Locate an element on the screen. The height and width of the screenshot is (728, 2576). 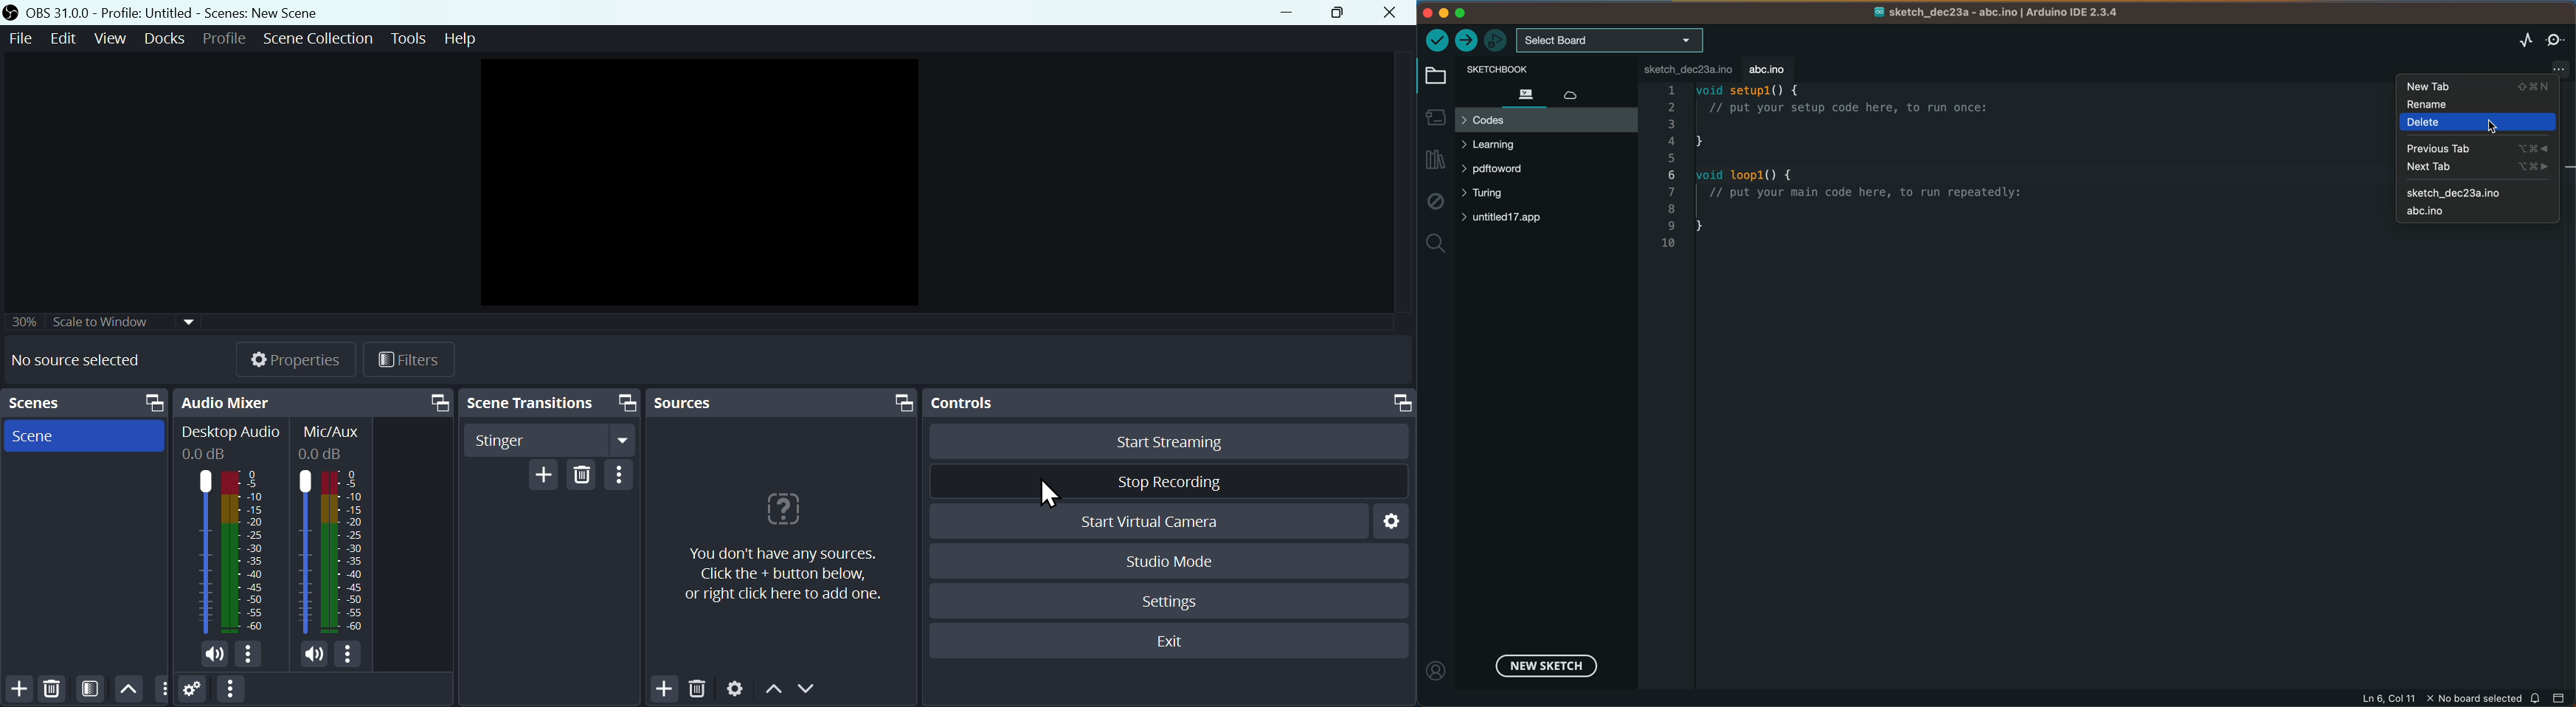
copy  is located at coordinates (440, 402).